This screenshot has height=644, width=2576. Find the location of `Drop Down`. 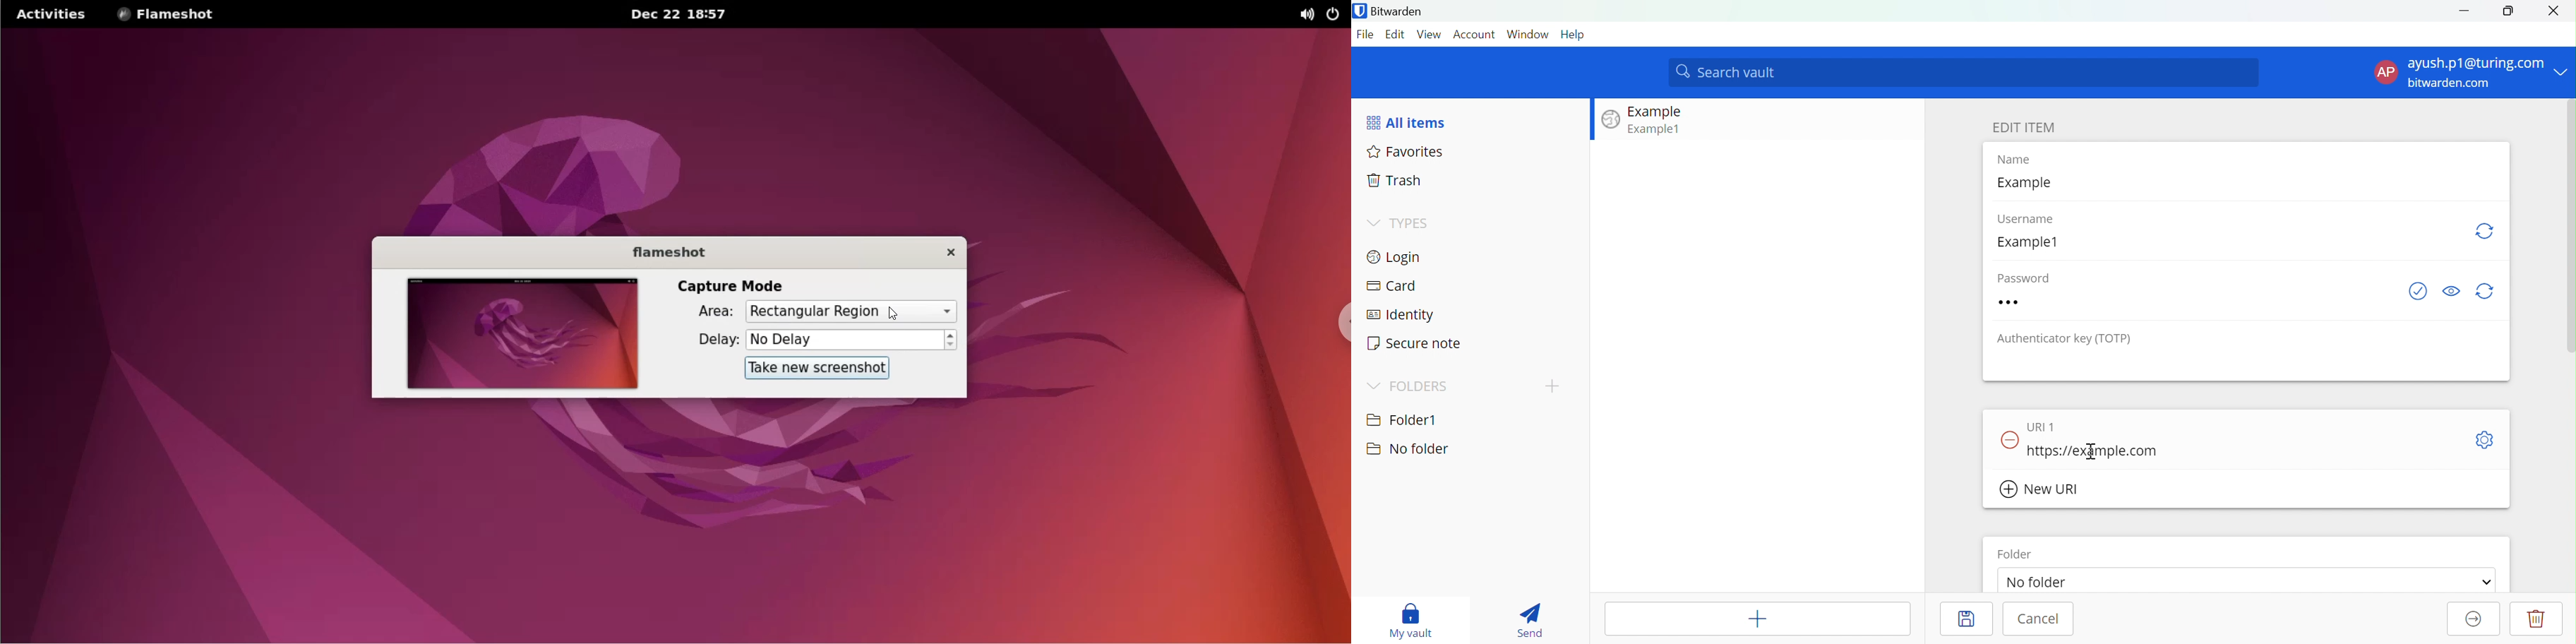

Drop Down is located at coordinates (1372, 222).